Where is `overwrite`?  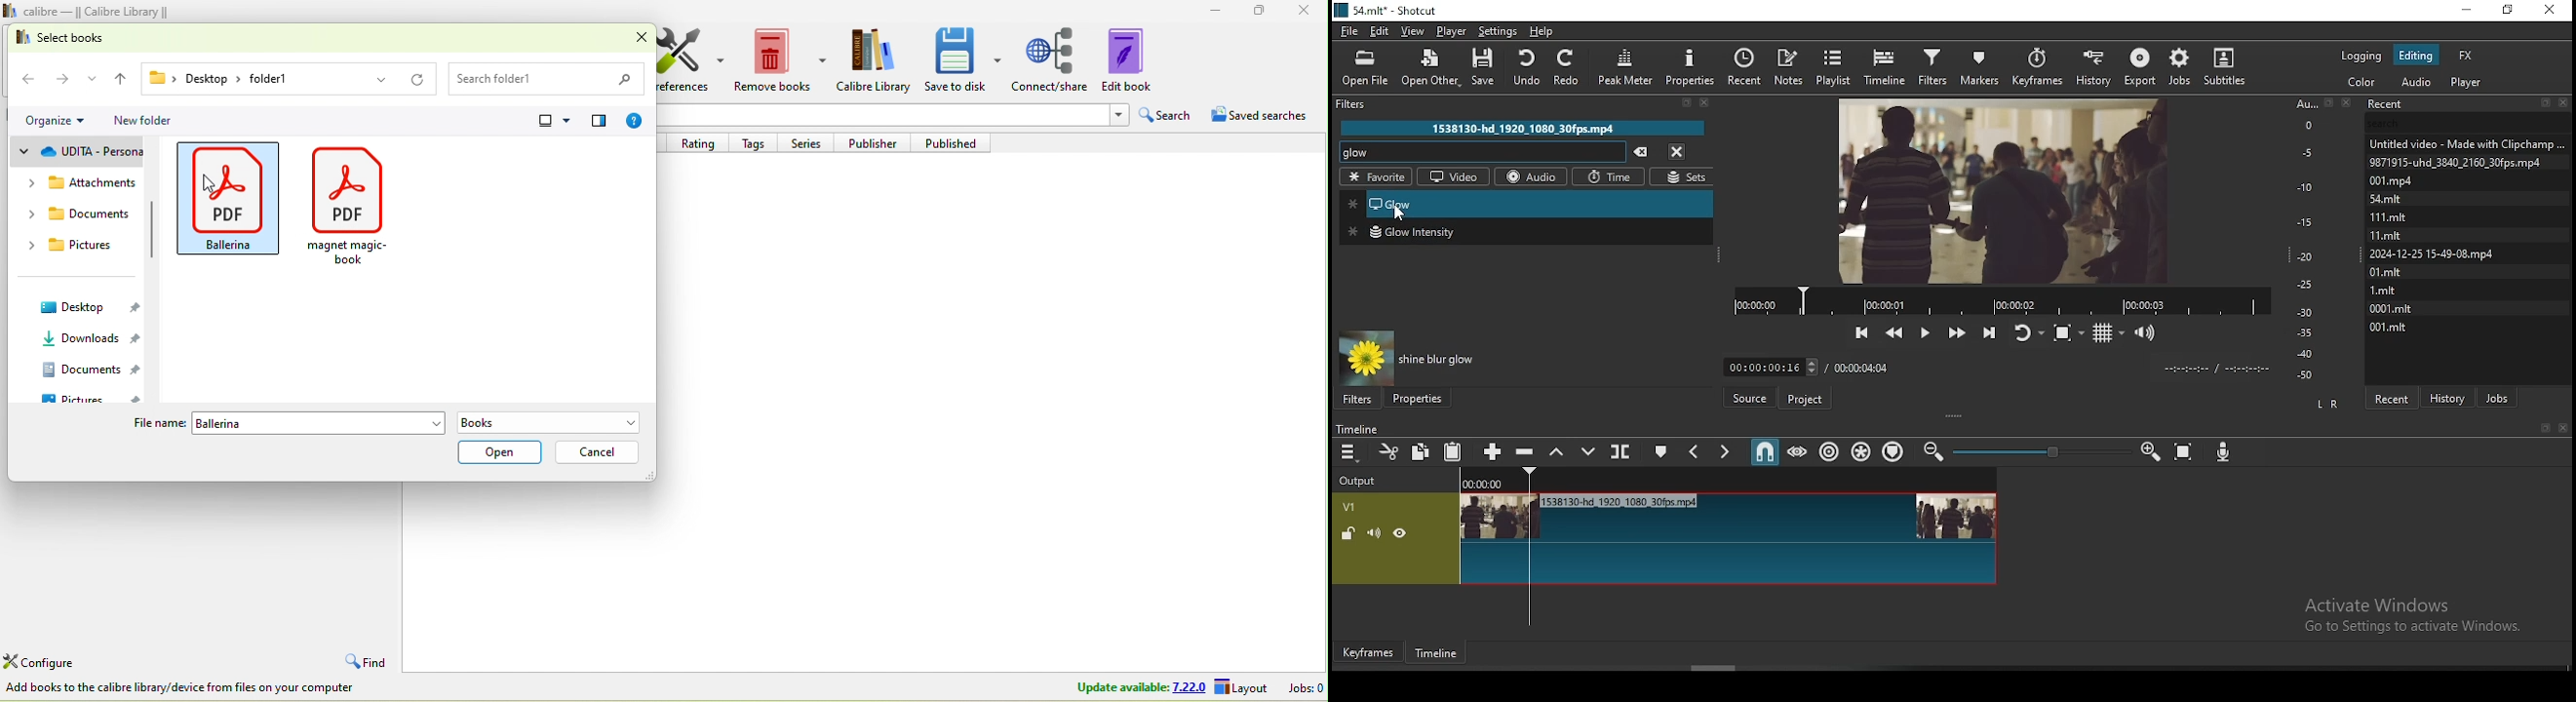 overwrite is located at coordinates (1582, 451).